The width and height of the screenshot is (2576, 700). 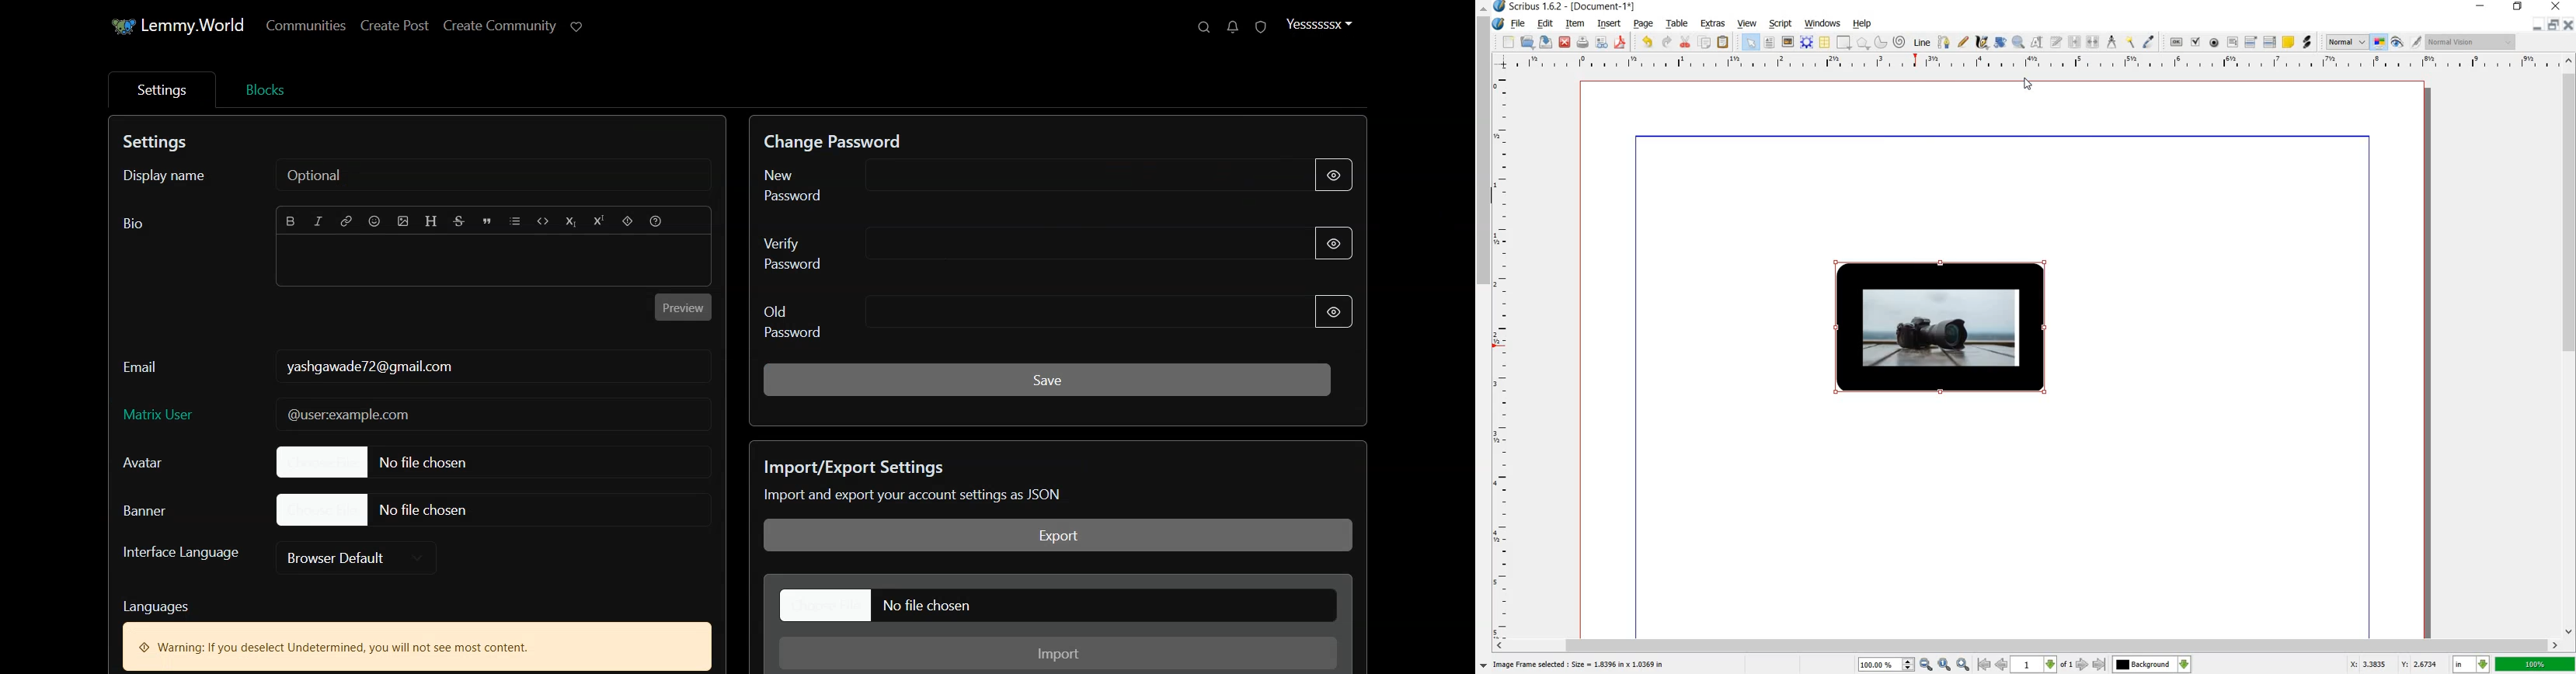 What do you see at coordinates (2361, 664) in the screenshot?
I see `coordinates x: 3.4729` at bounding box center [2361, 664].